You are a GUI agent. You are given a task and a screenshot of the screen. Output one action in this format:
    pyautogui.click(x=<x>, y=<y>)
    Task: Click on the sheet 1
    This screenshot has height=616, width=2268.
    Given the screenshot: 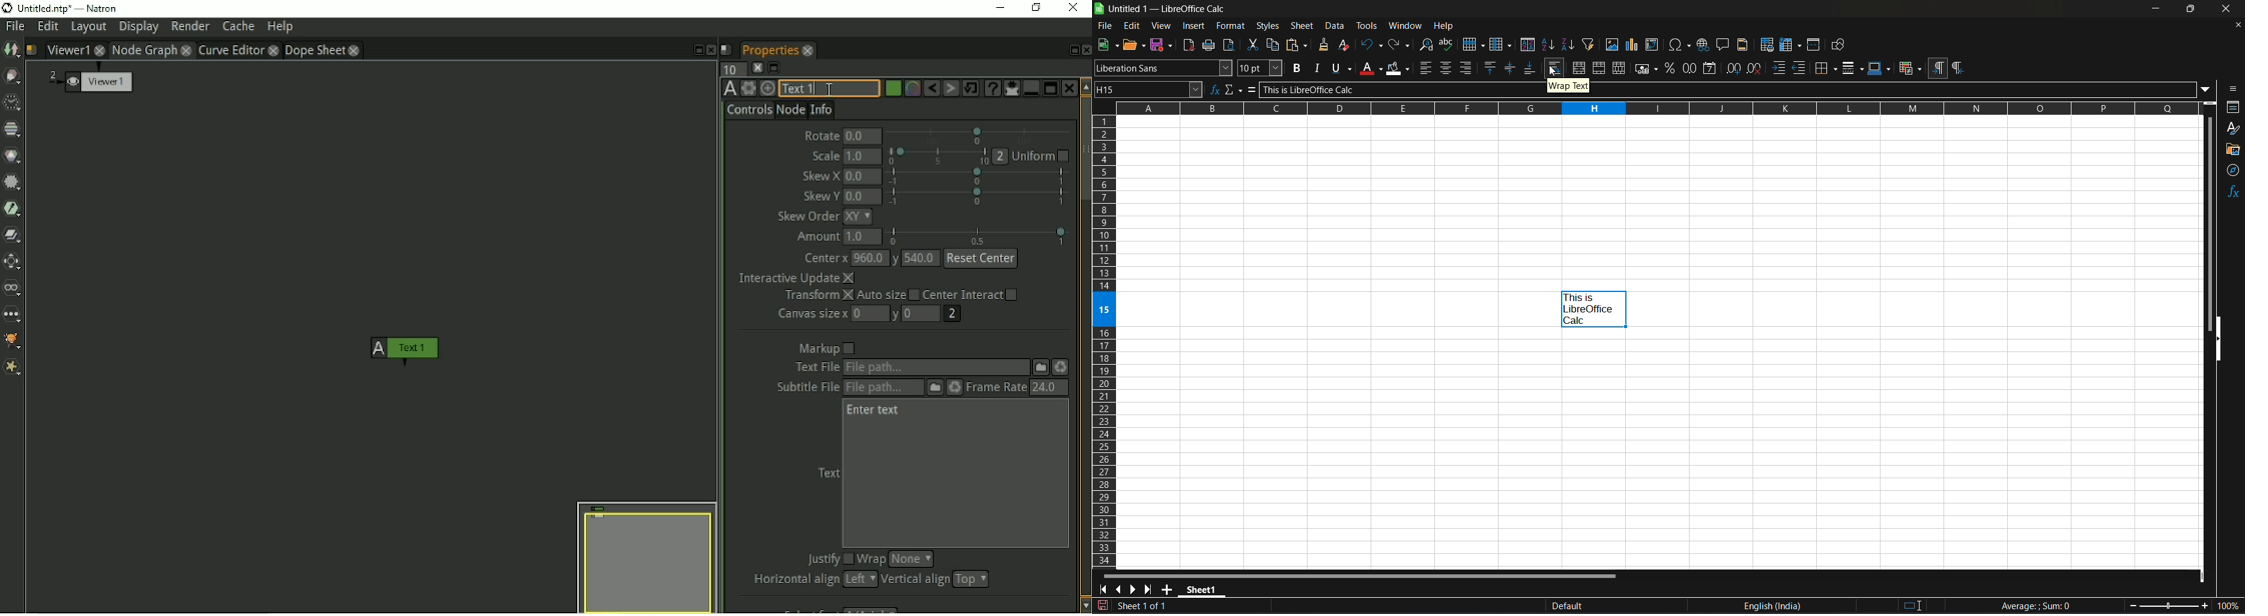 What is the action you would take?
    pyautogui.click(x=1204, y=589)
    